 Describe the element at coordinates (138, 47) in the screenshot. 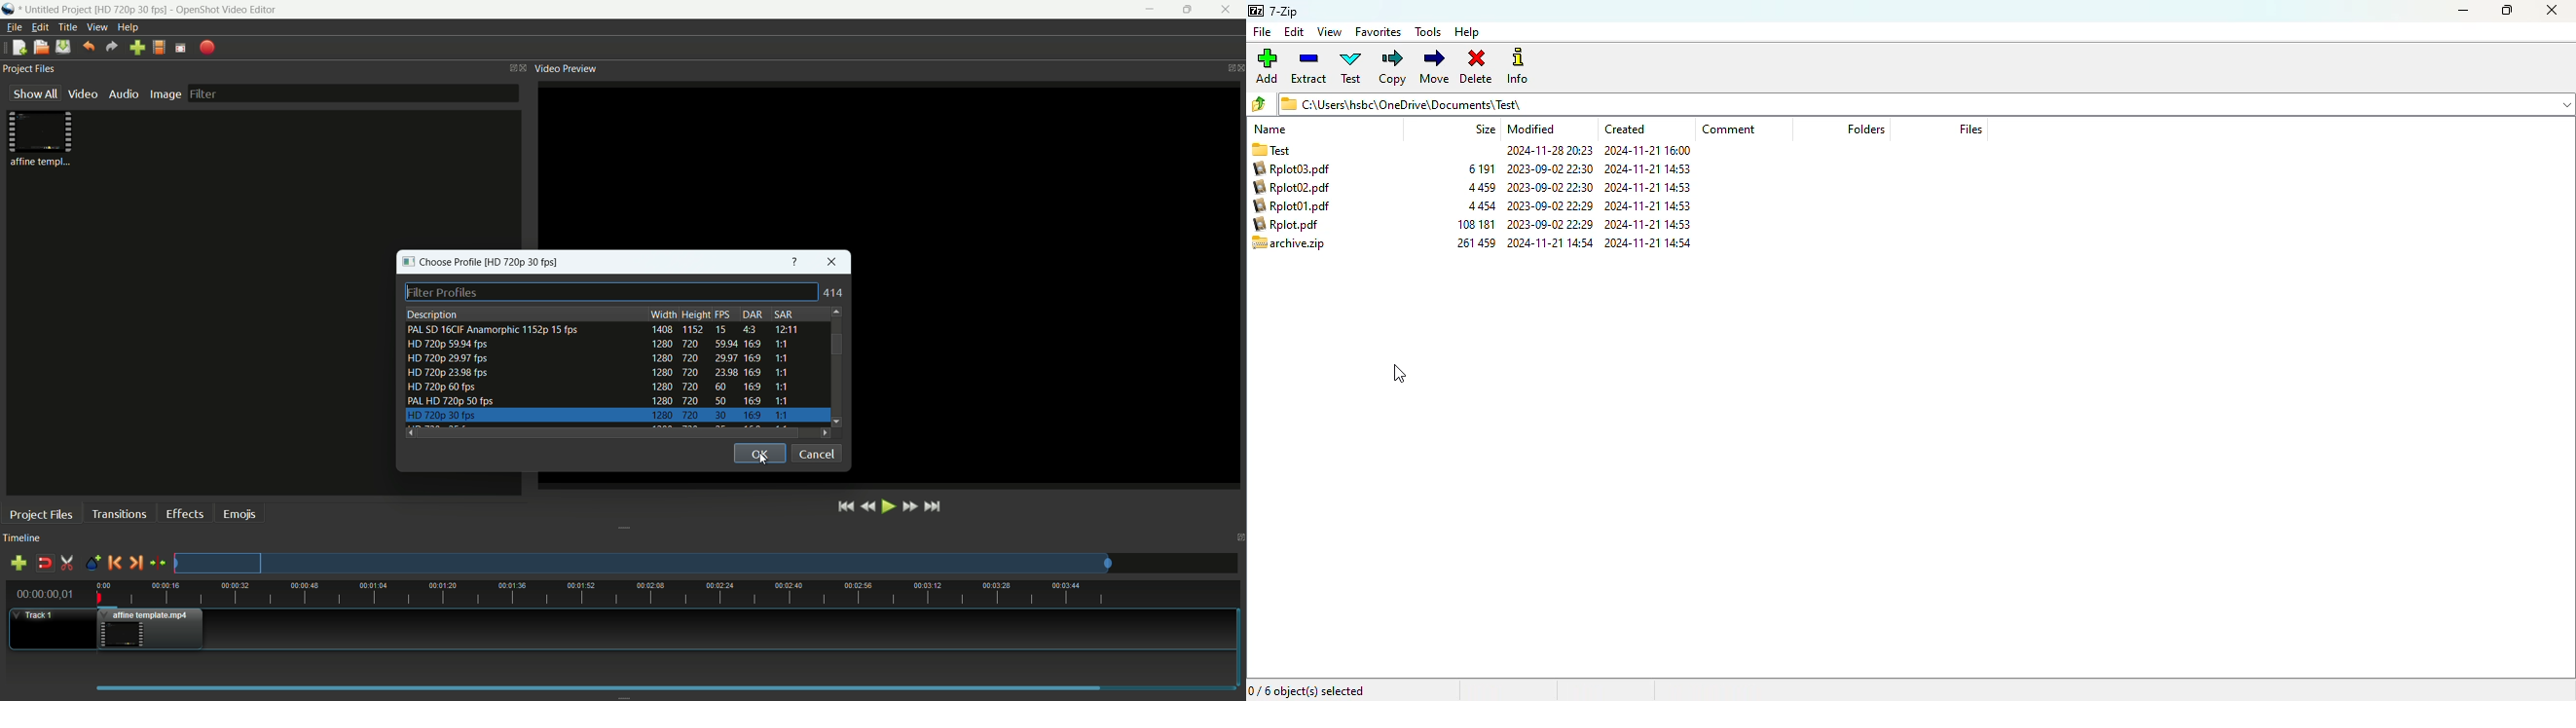

I see `import file` at that location.